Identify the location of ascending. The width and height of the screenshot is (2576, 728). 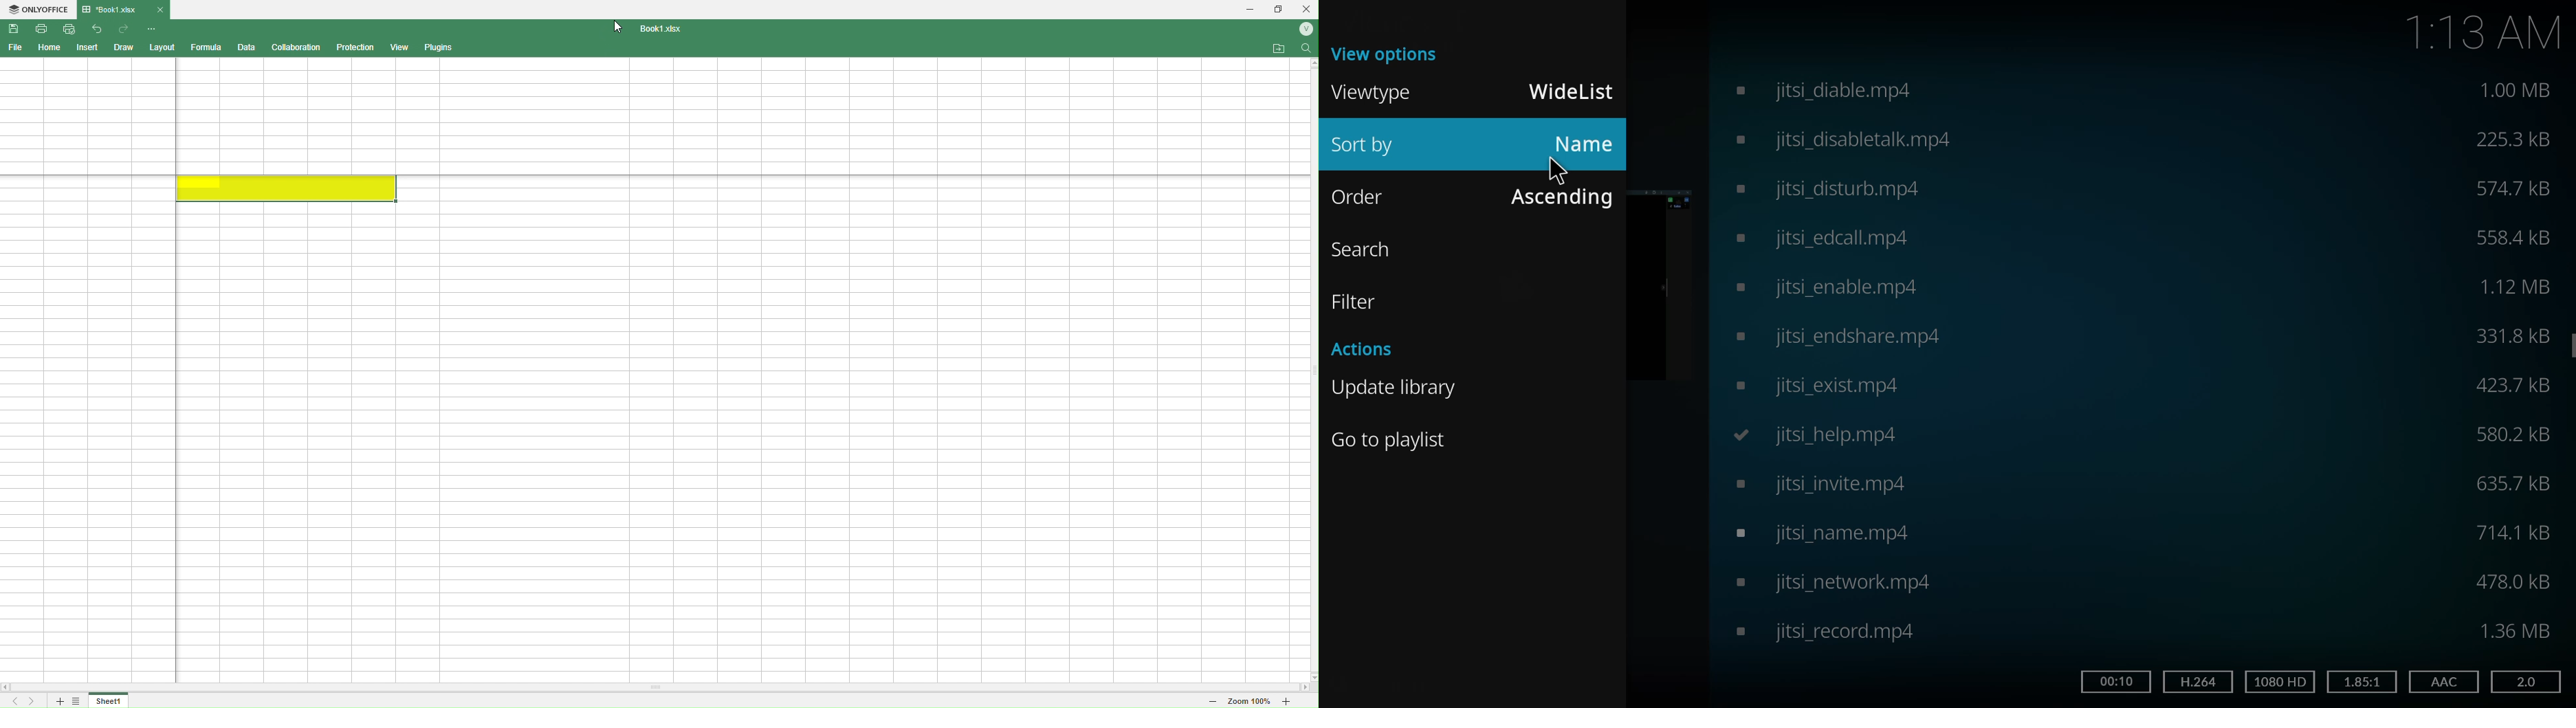
(1564, 198).